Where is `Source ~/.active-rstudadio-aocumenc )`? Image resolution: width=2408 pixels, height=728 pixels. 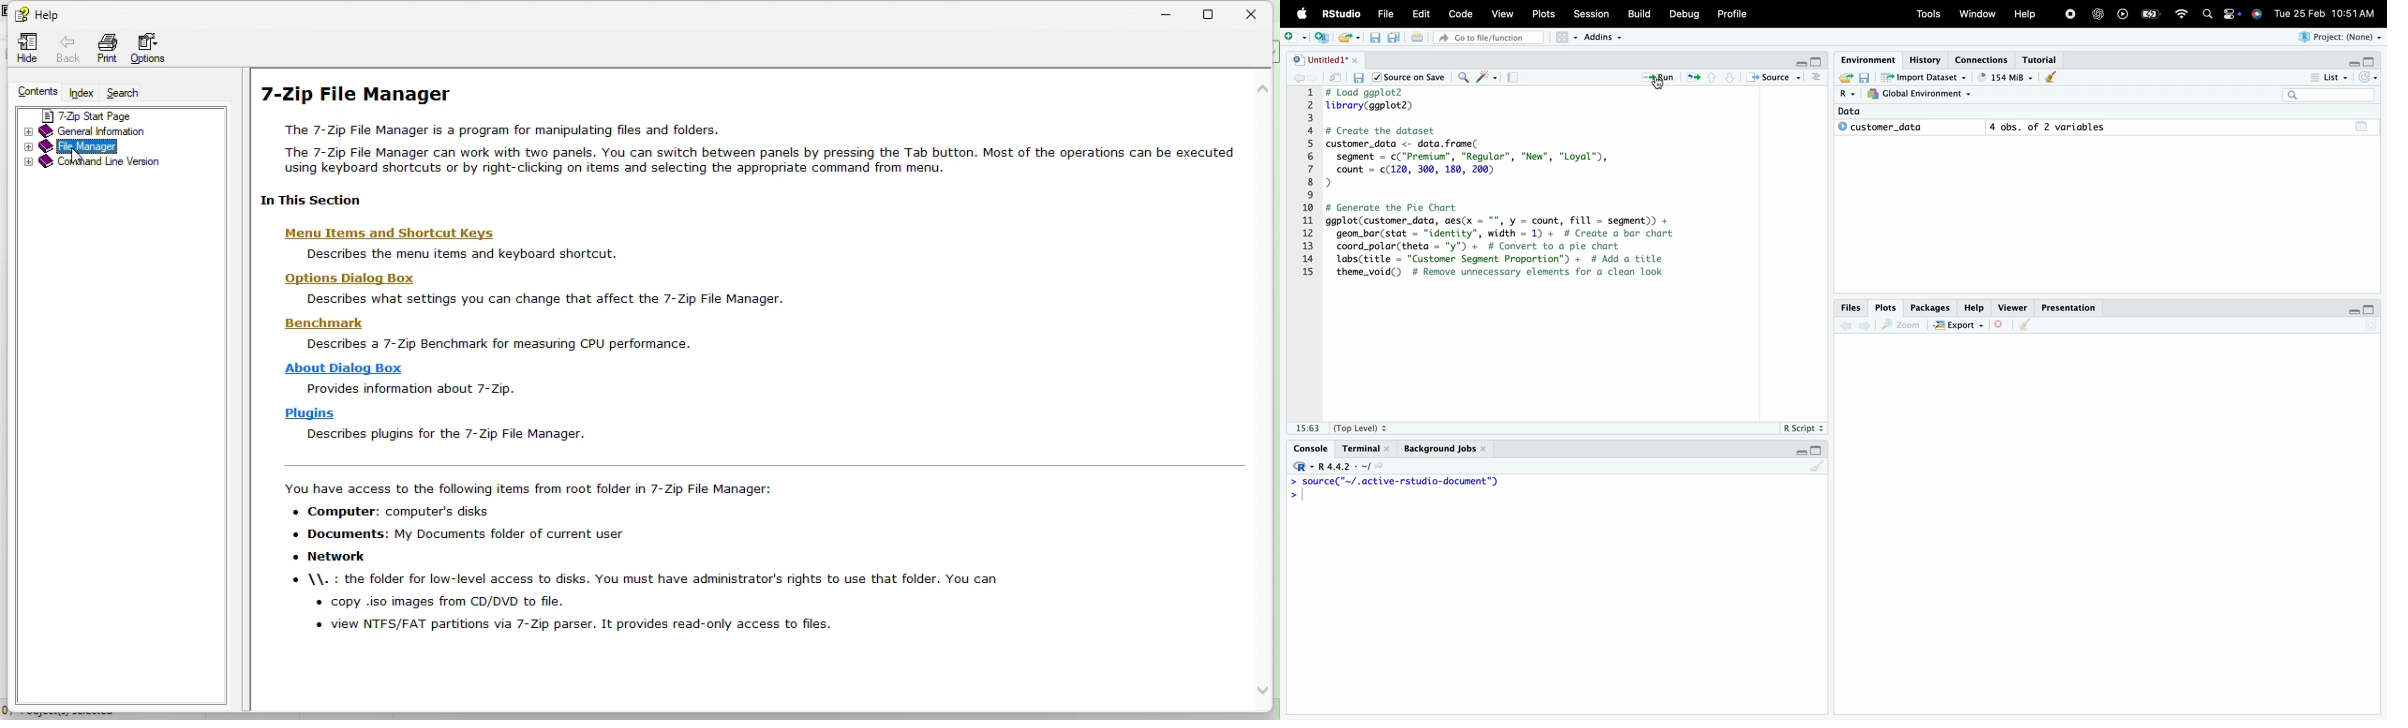
Source ~/.active-rstudadio-aocumenc ) is located at coordinates (1404, 487).